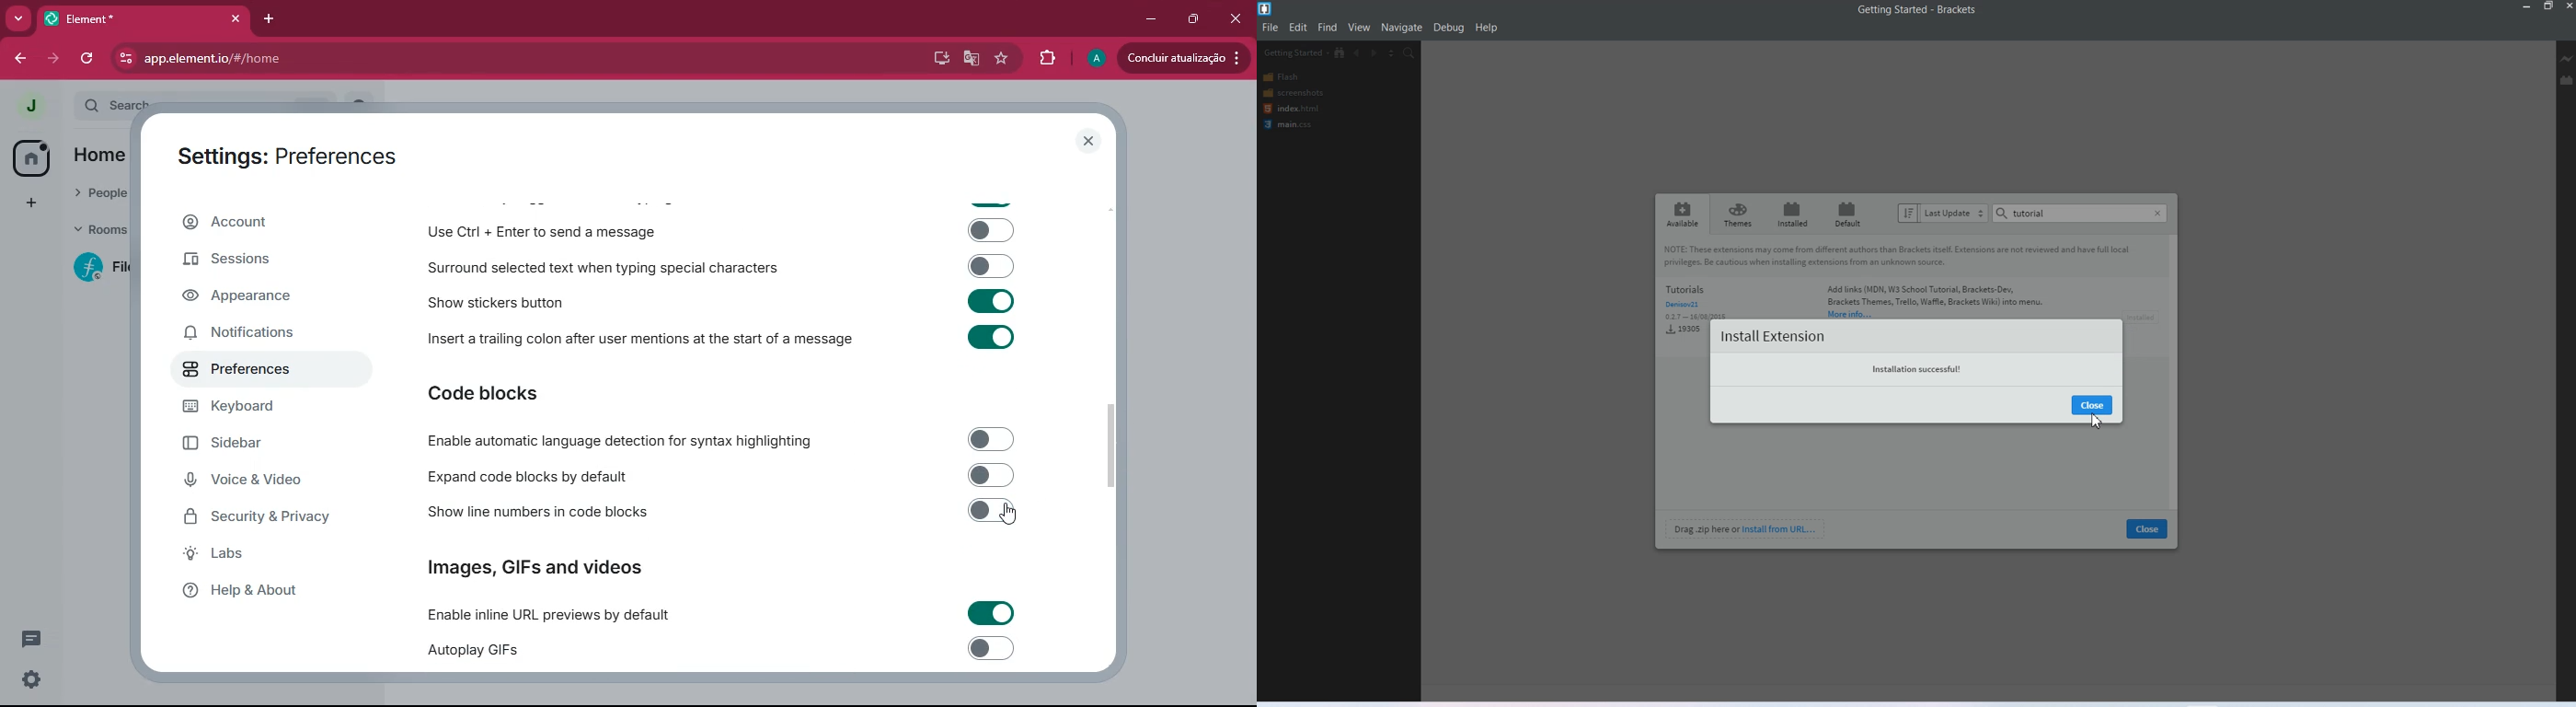  I want to click on google translate, so click(970, 59).